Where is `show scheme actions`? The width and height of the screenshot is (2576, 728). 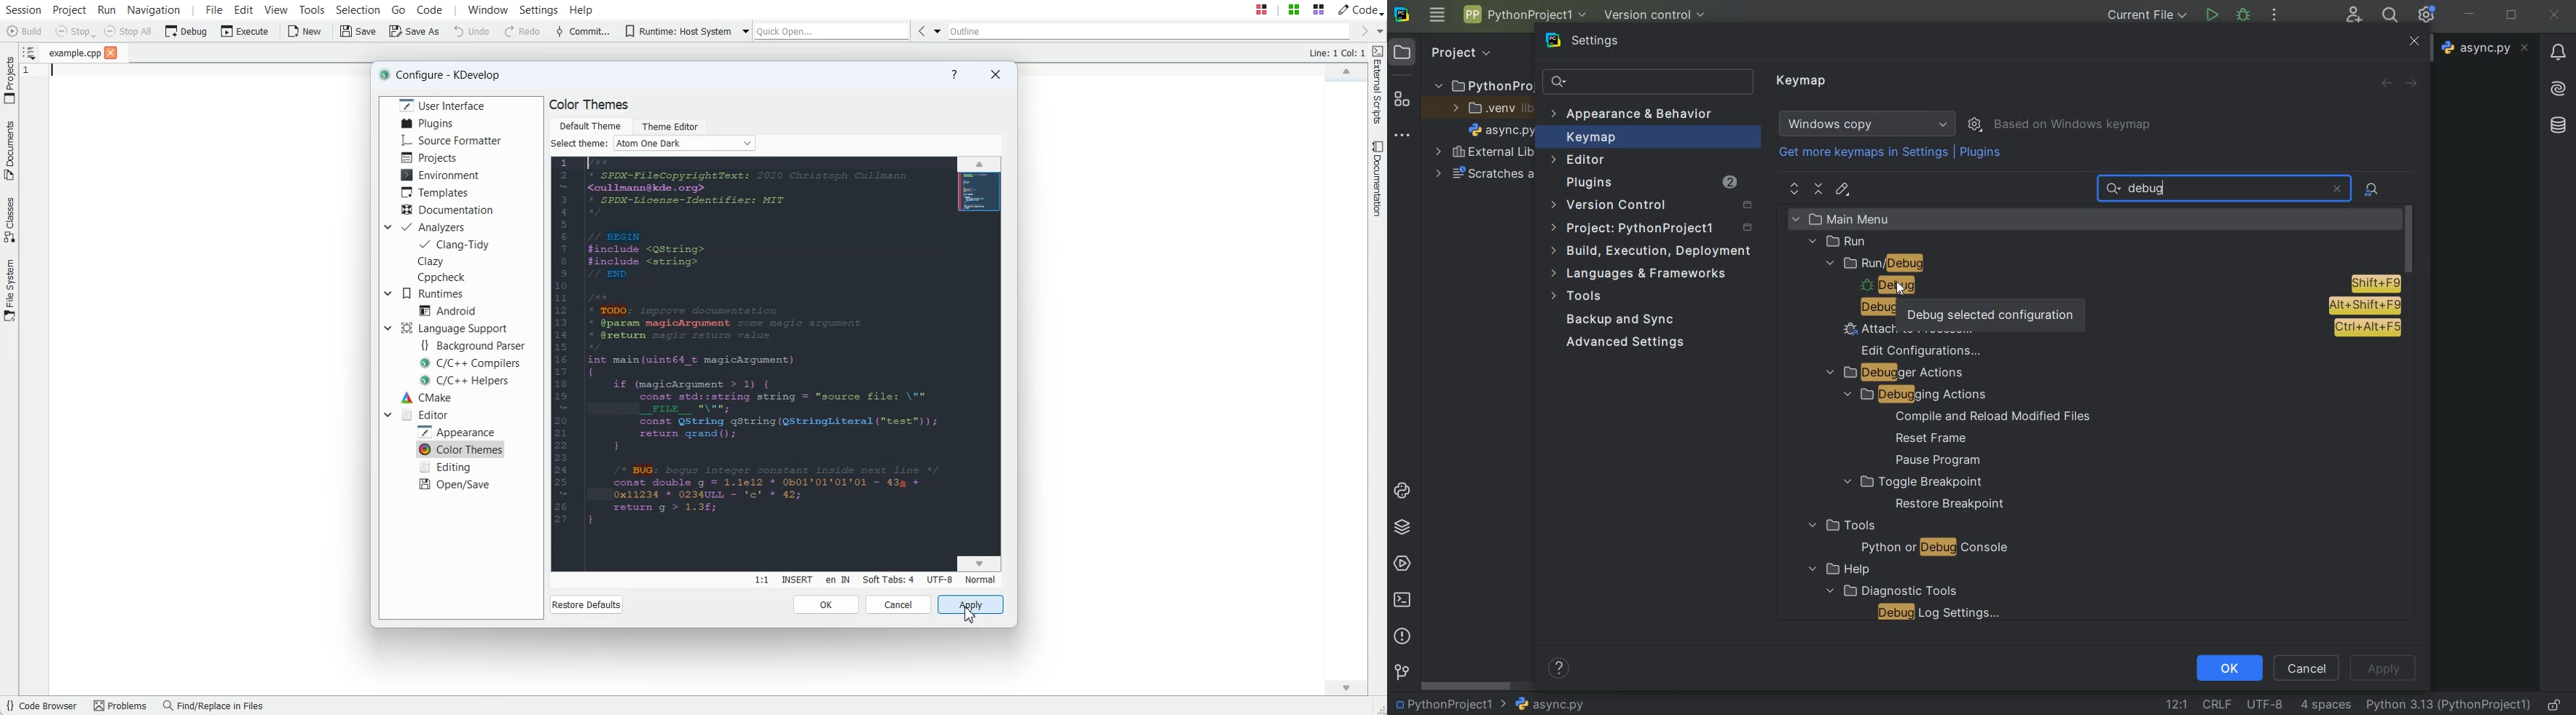 show scheme actions is located at coordinates (1976, 123).